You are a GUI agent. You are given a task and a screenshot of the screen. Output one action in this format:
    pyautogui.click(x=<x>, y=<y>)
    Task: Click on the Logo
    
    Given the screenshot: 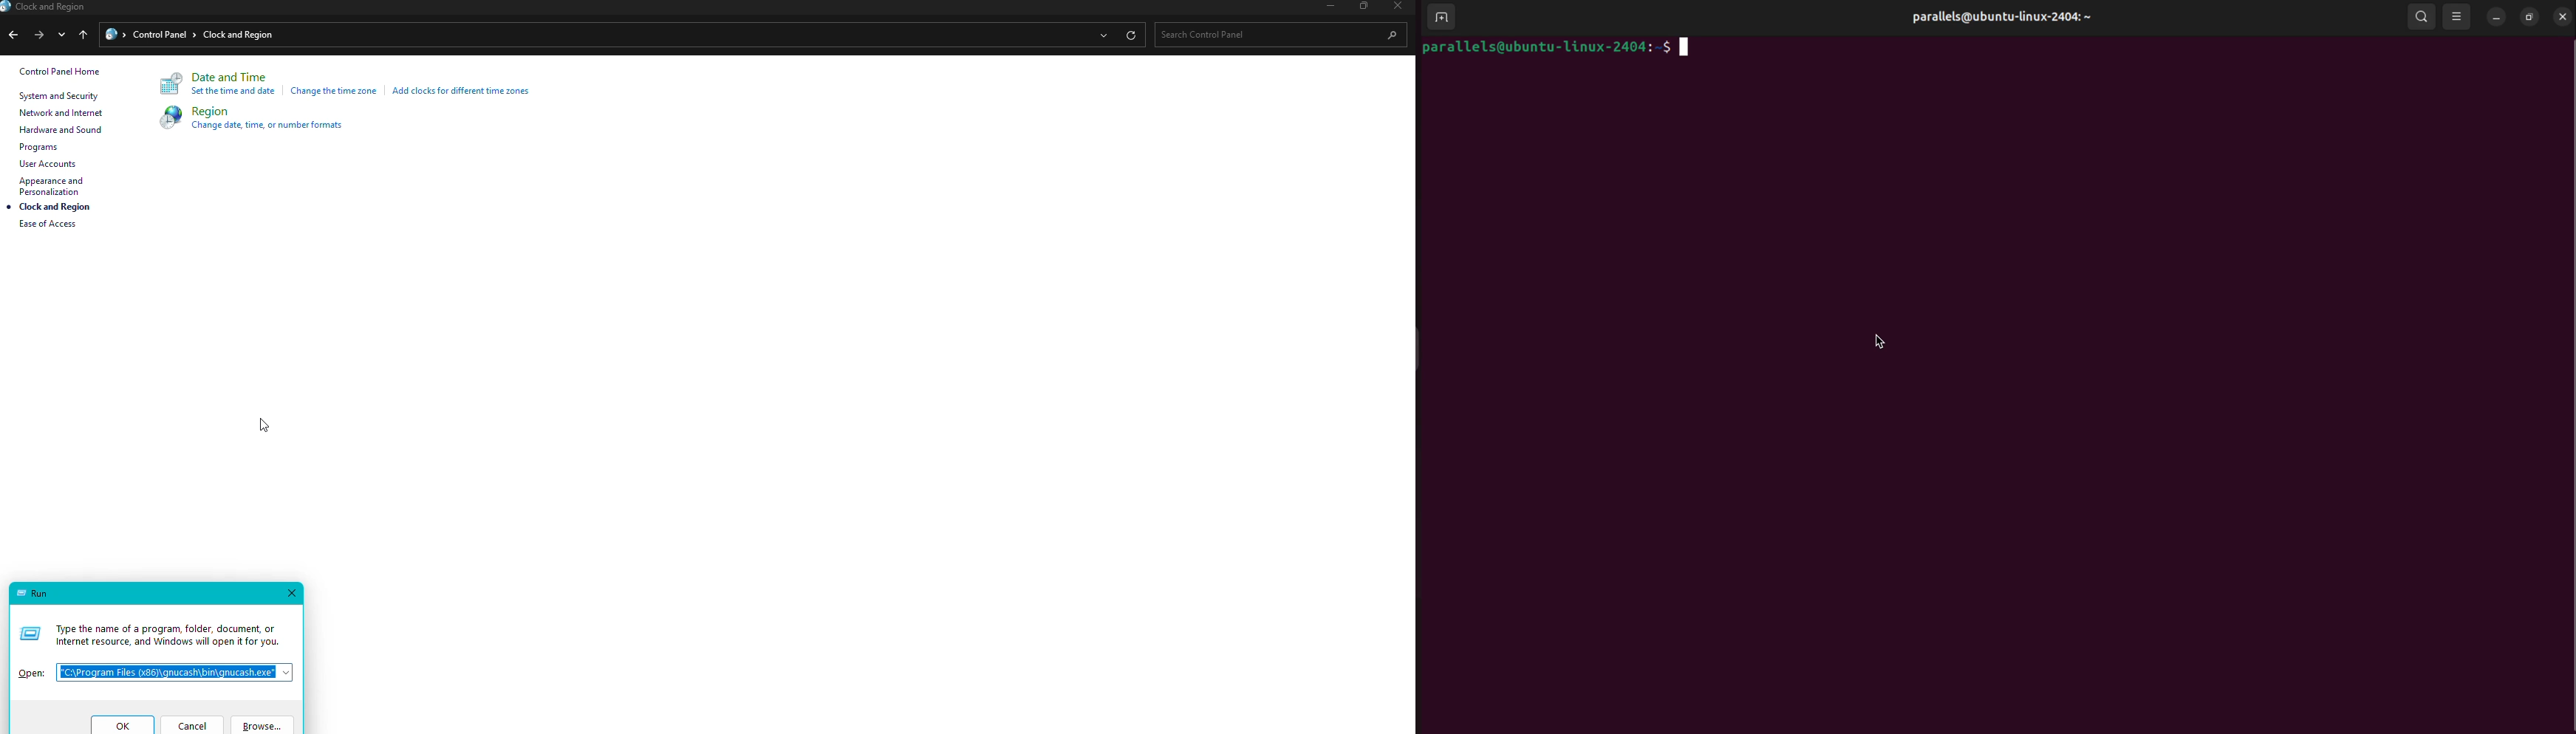 What is the action you would take?
    pyautogui.click(x=170, y=86)
    